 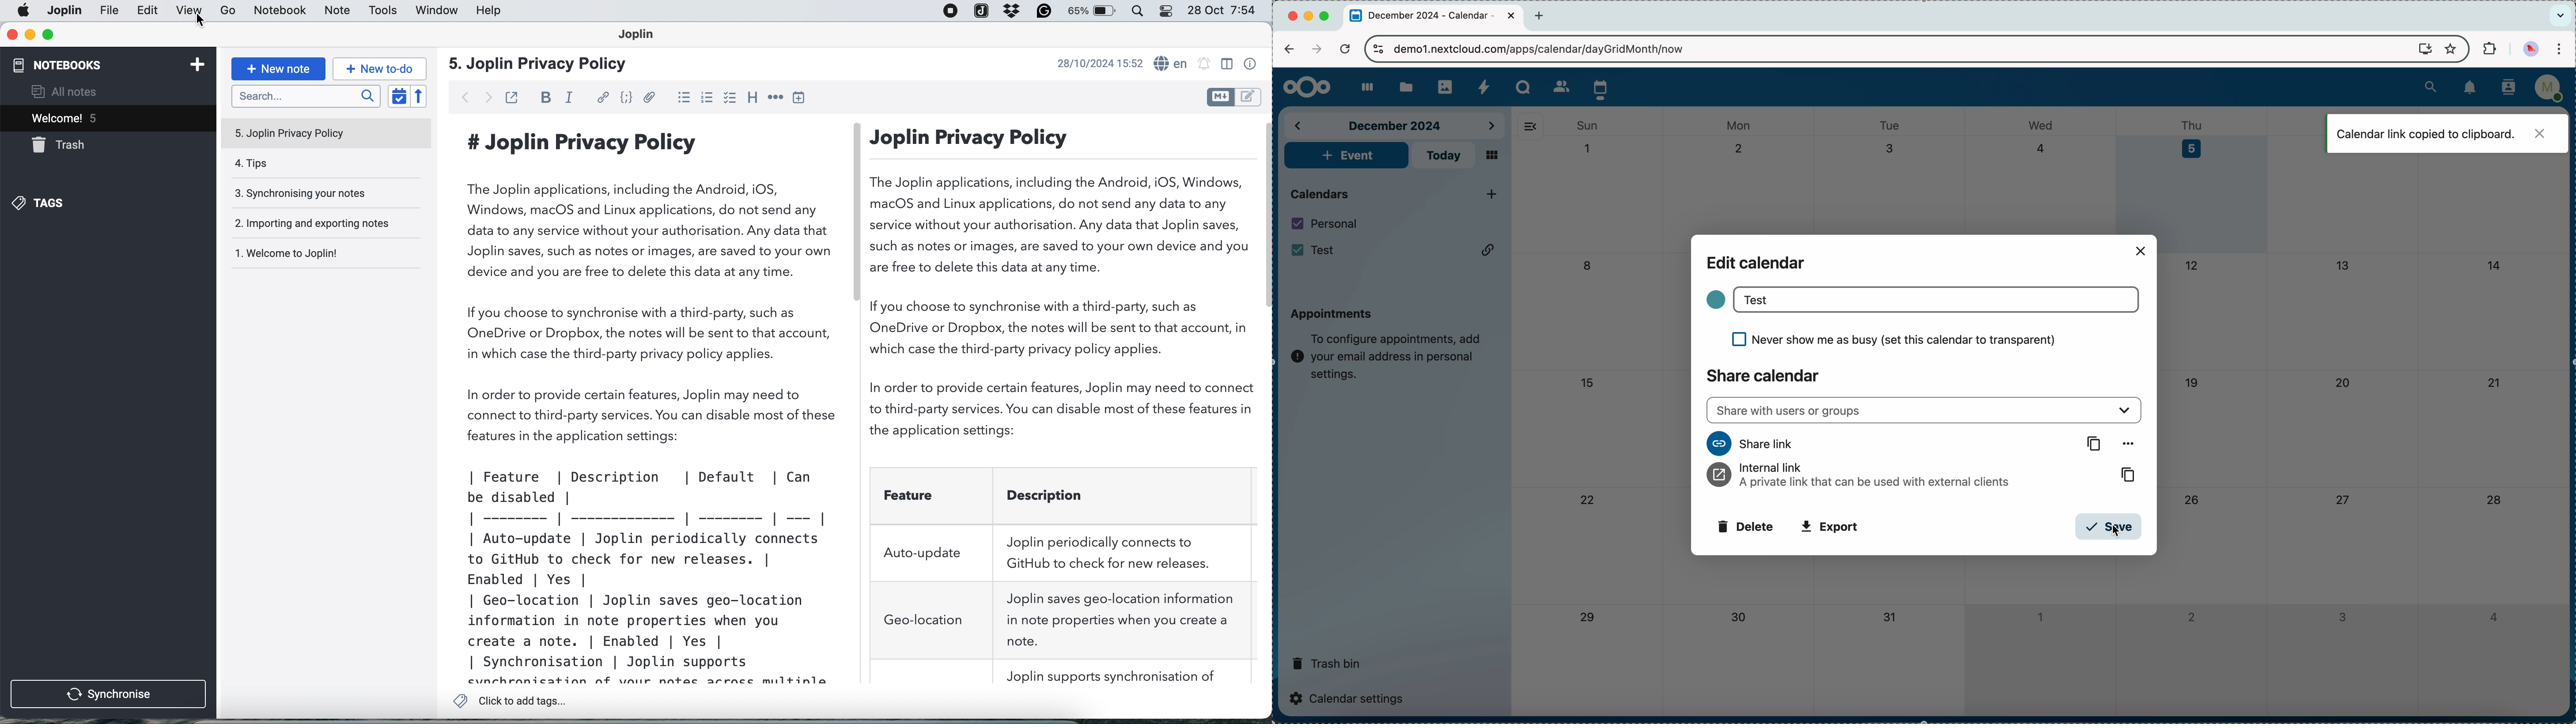 I want to click on all notes, so click(x=64, y=92).